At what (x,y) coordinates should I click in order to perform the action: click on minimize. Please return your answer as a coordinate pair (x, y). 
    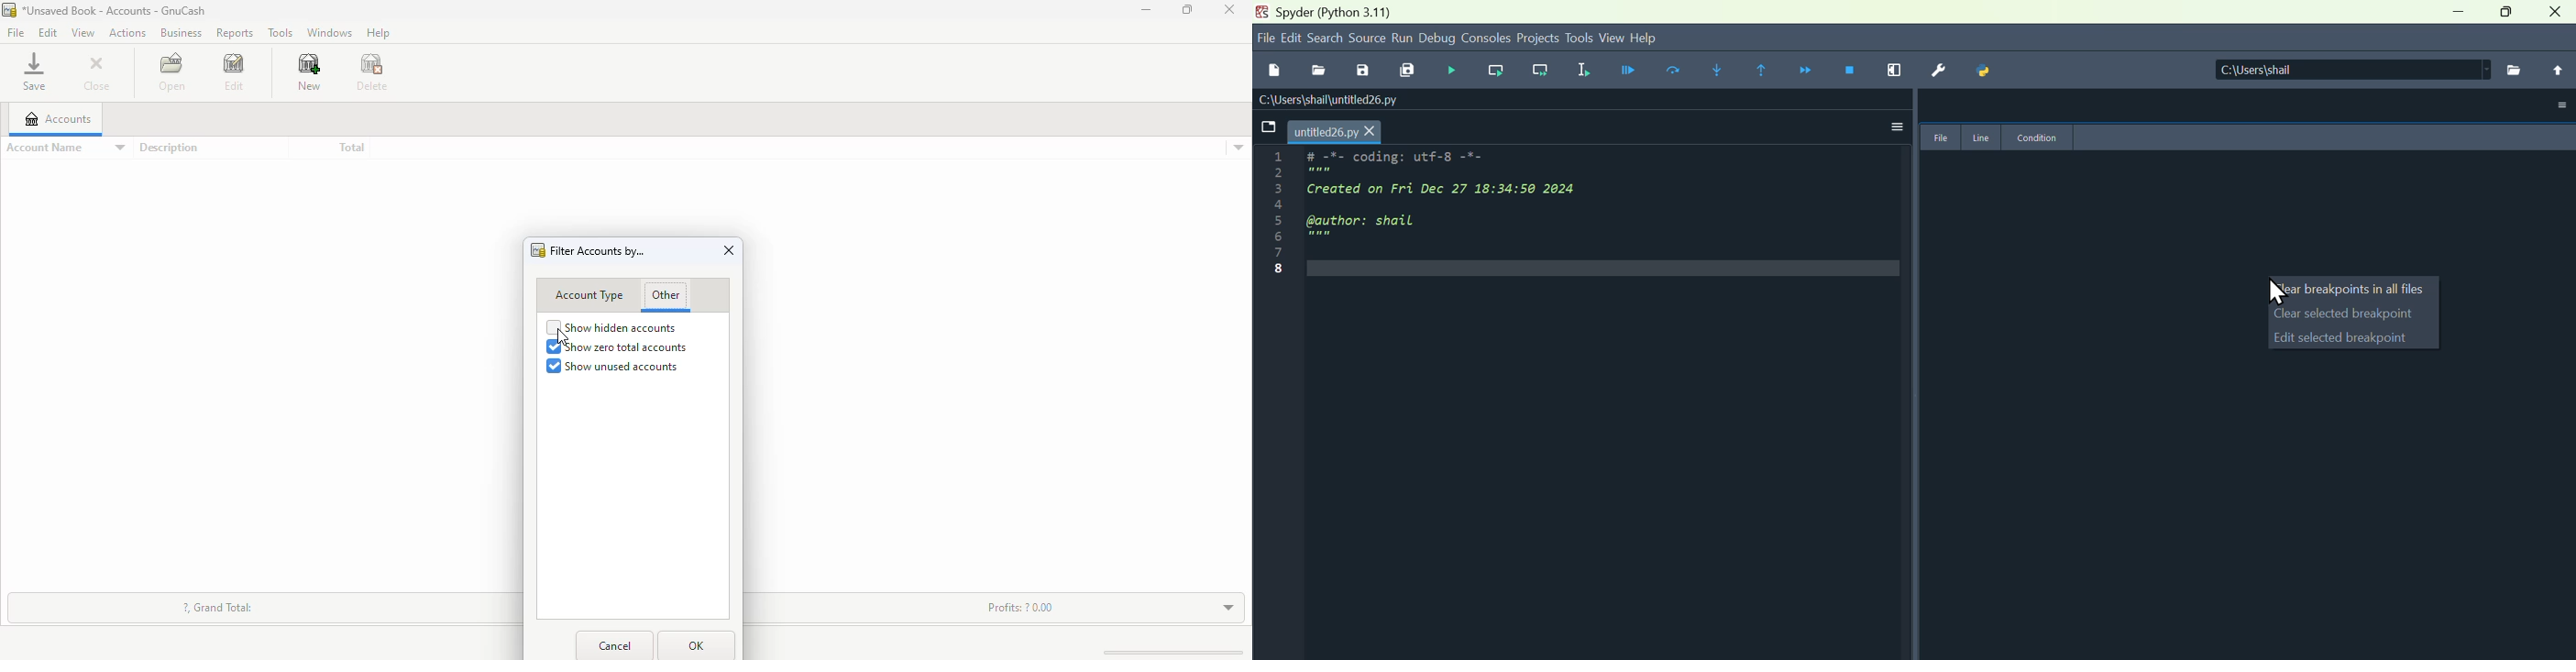
    Looking at the image, I should click on (2460, 12).